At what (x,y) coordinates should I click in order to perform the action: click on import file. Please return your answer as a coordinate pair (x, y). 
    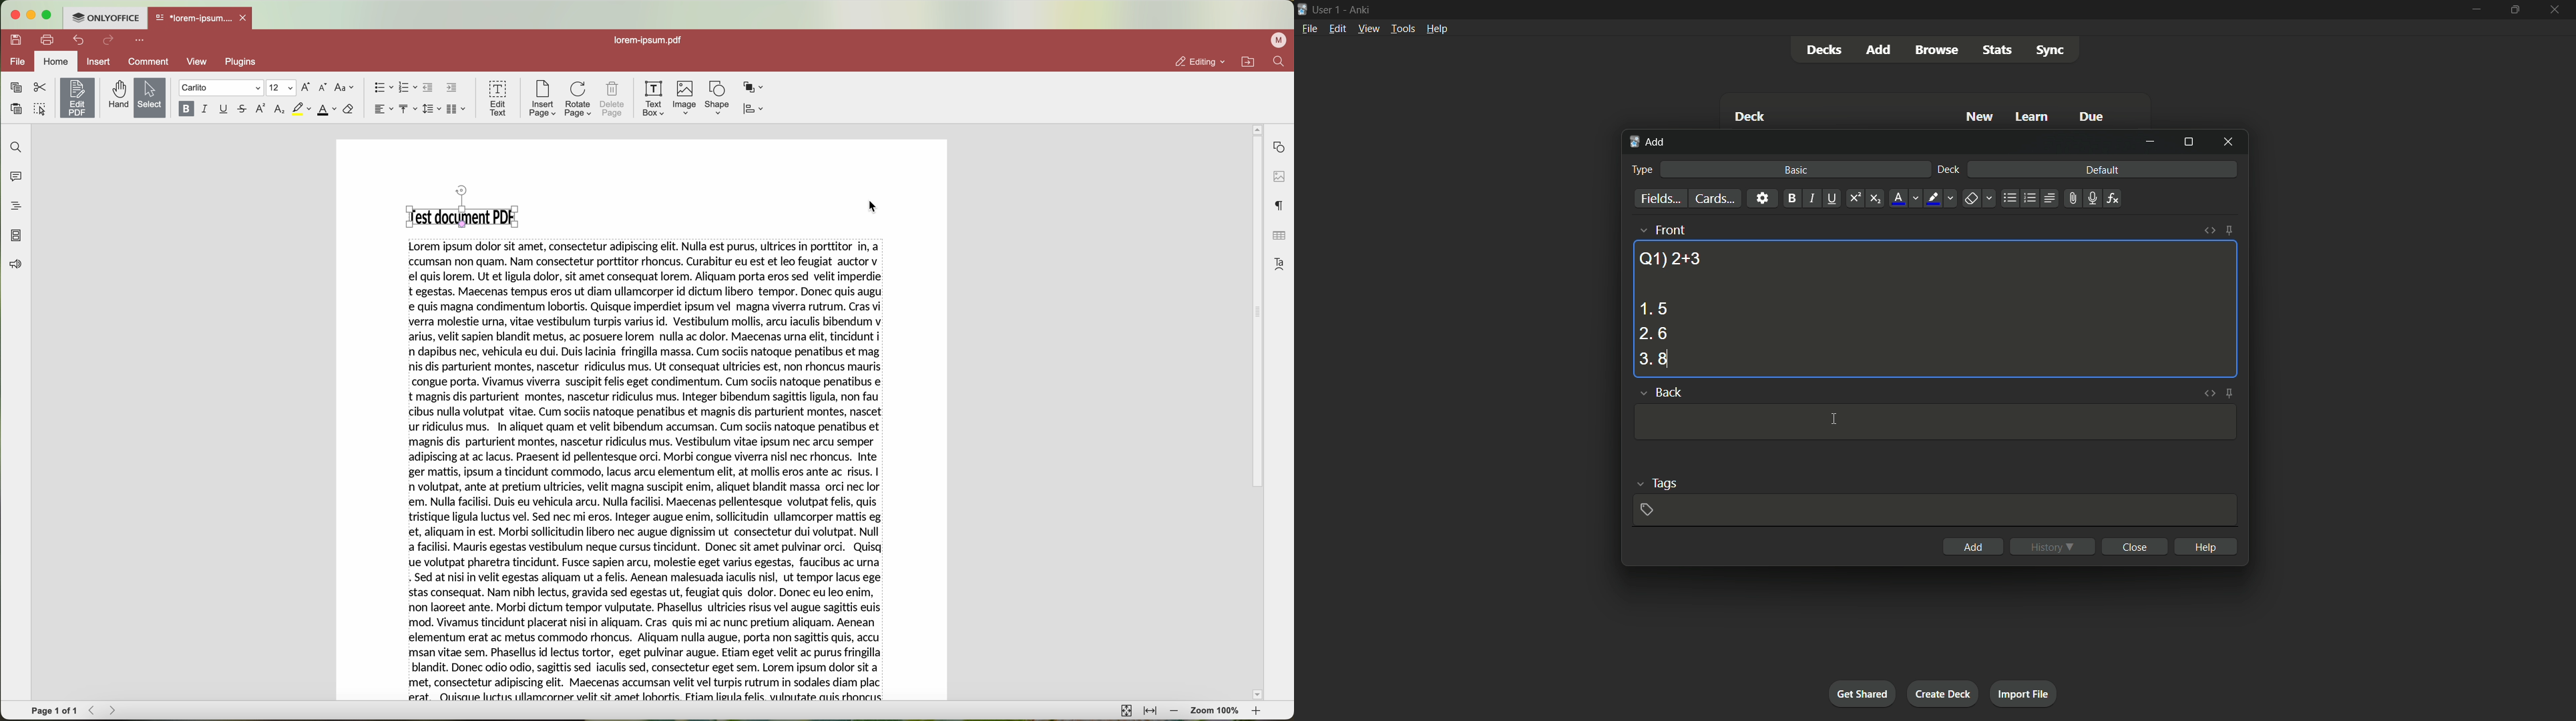
    Looking at the image, I should click on (2022, 692).